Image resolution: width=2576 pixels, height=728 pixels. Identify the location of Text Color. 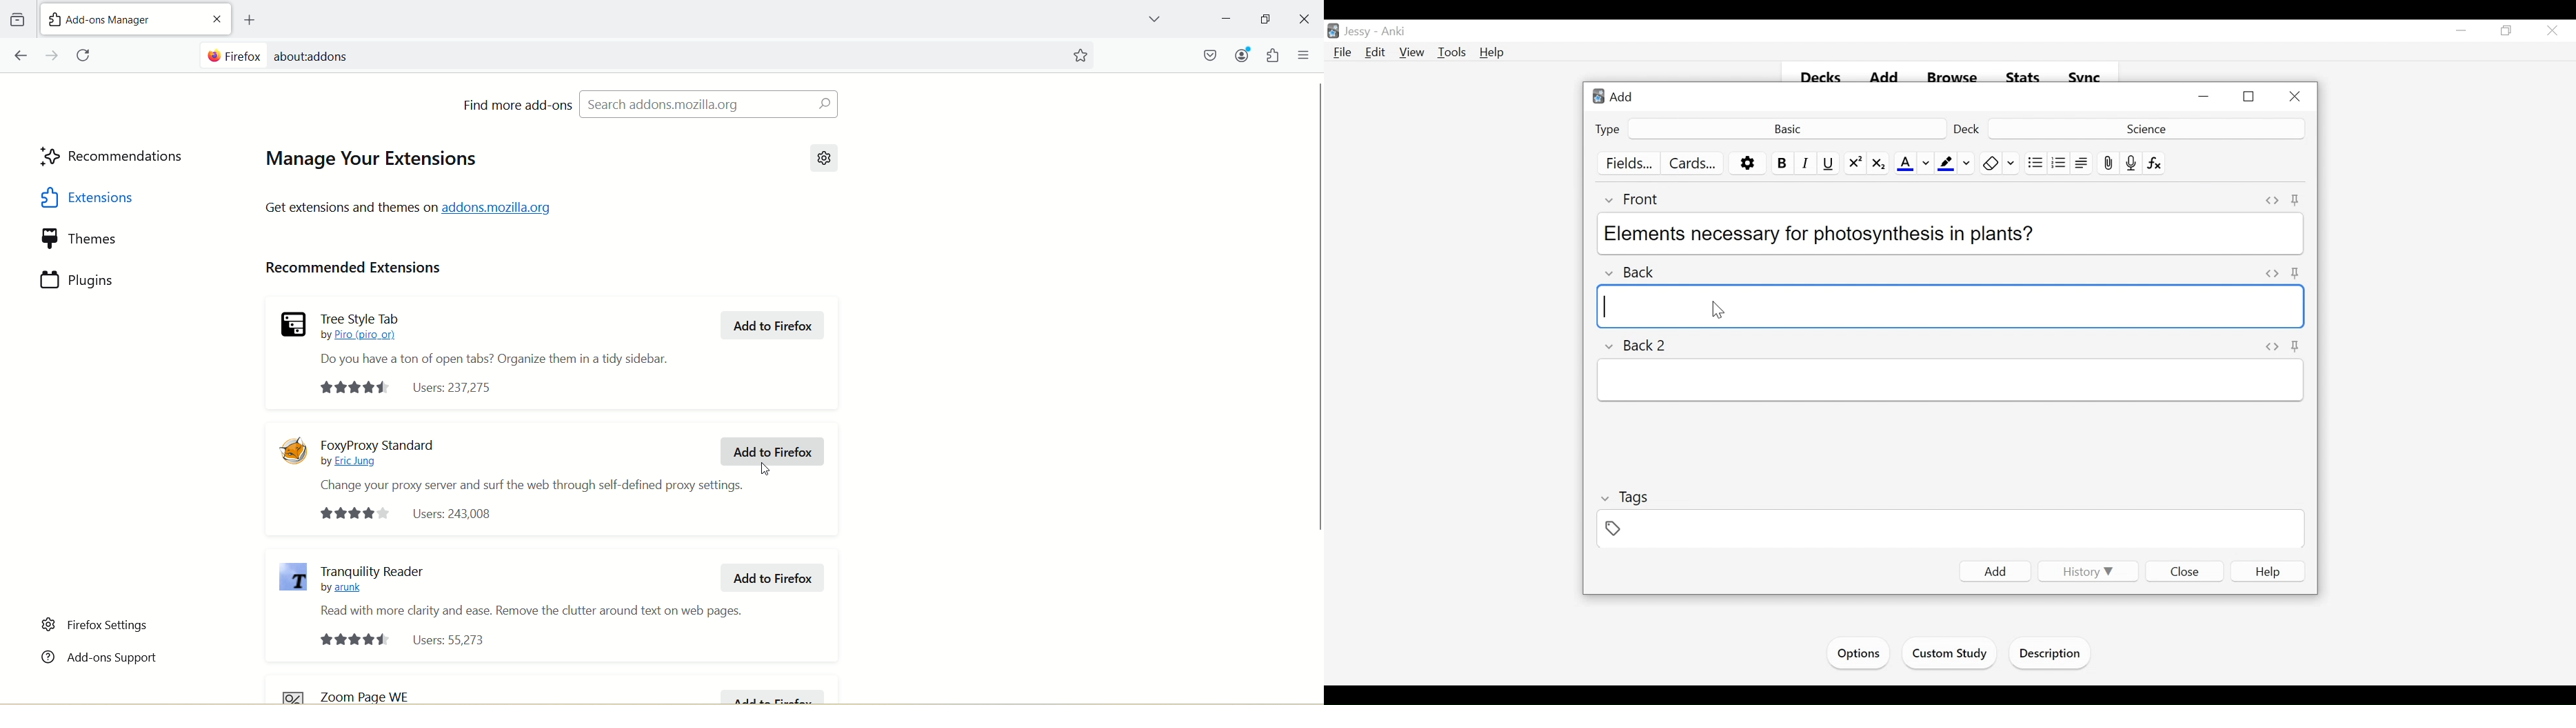
(1905, 164).